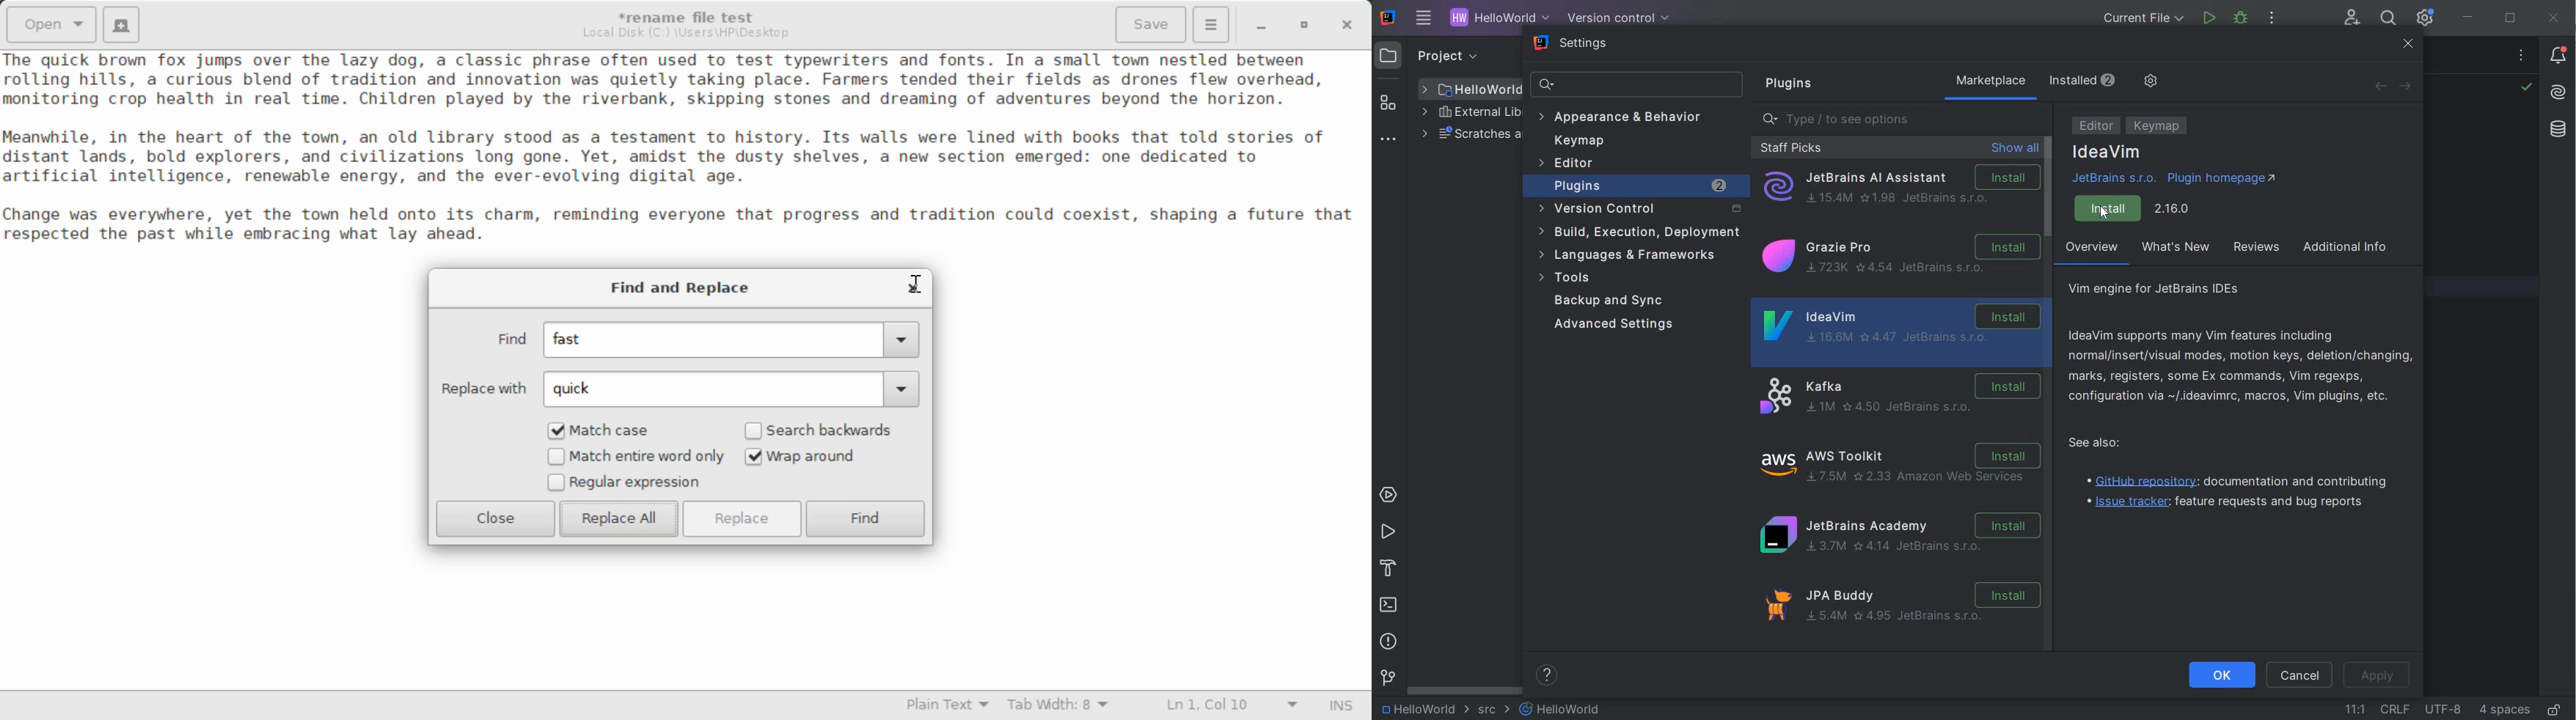  What do you see at coordinates (823, 430) in the screenshot?
I see `Search backwards` at bounding box center [823, 430].